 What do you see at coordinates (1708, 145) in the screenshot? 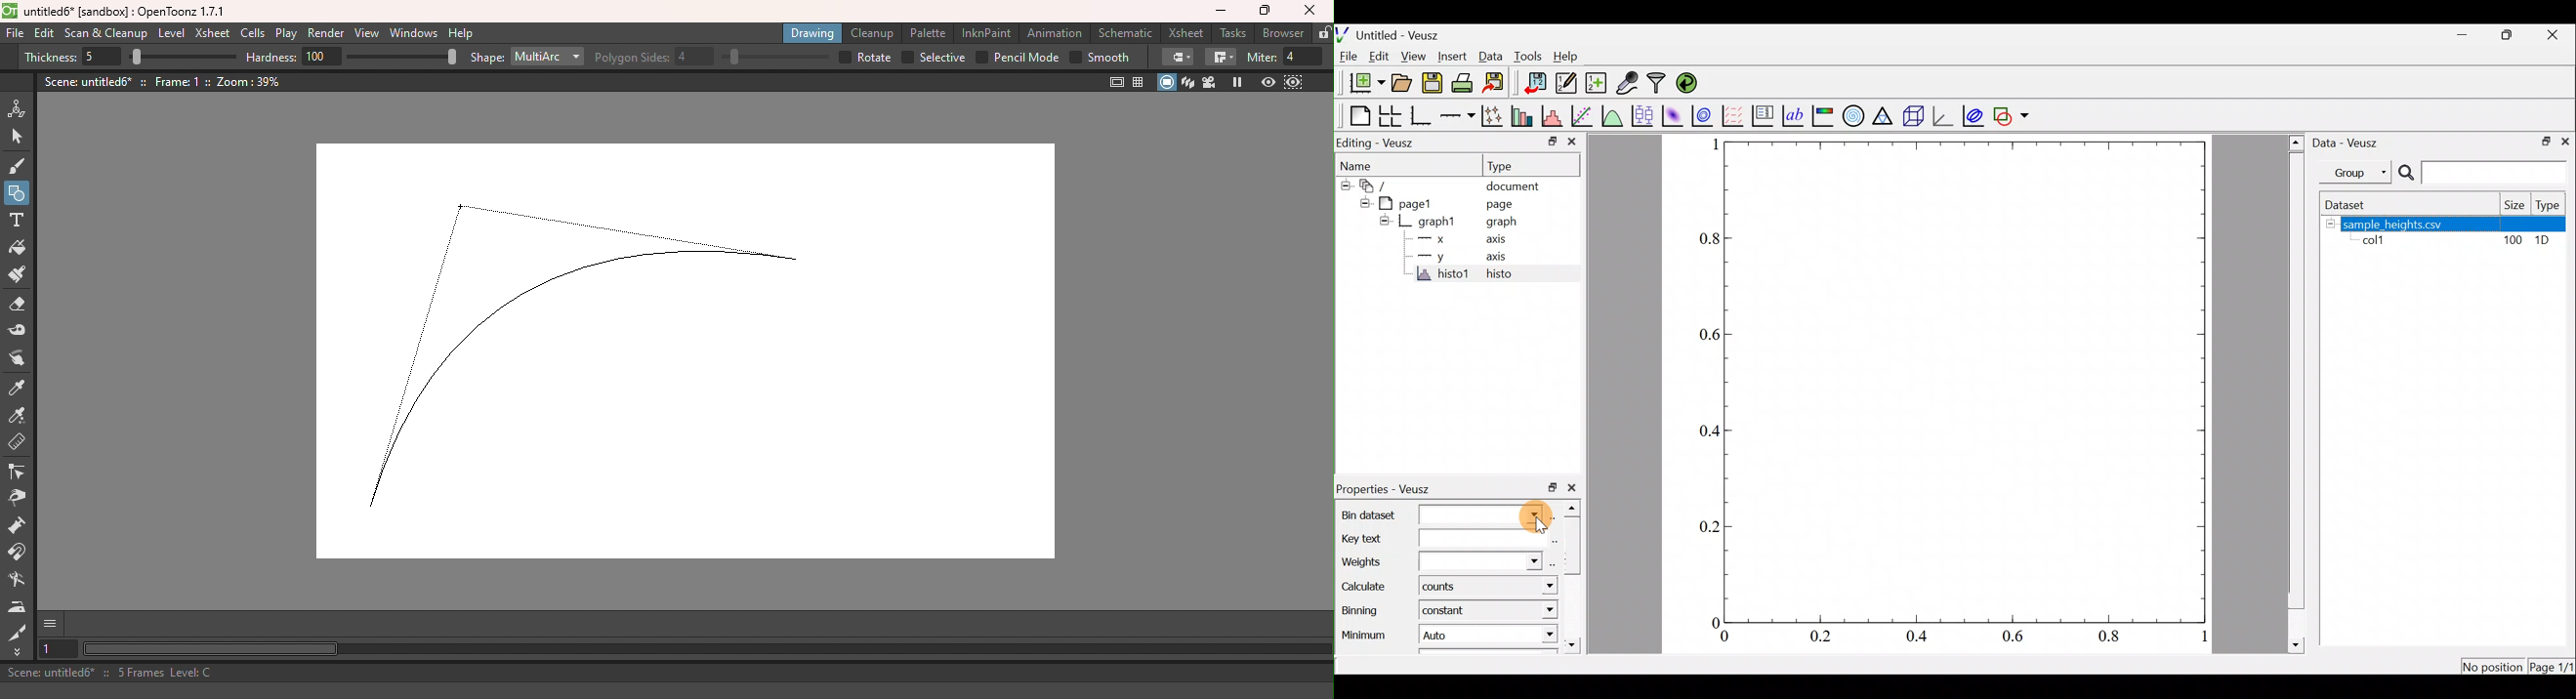
I see `1` at bounding box center [1708, 145].